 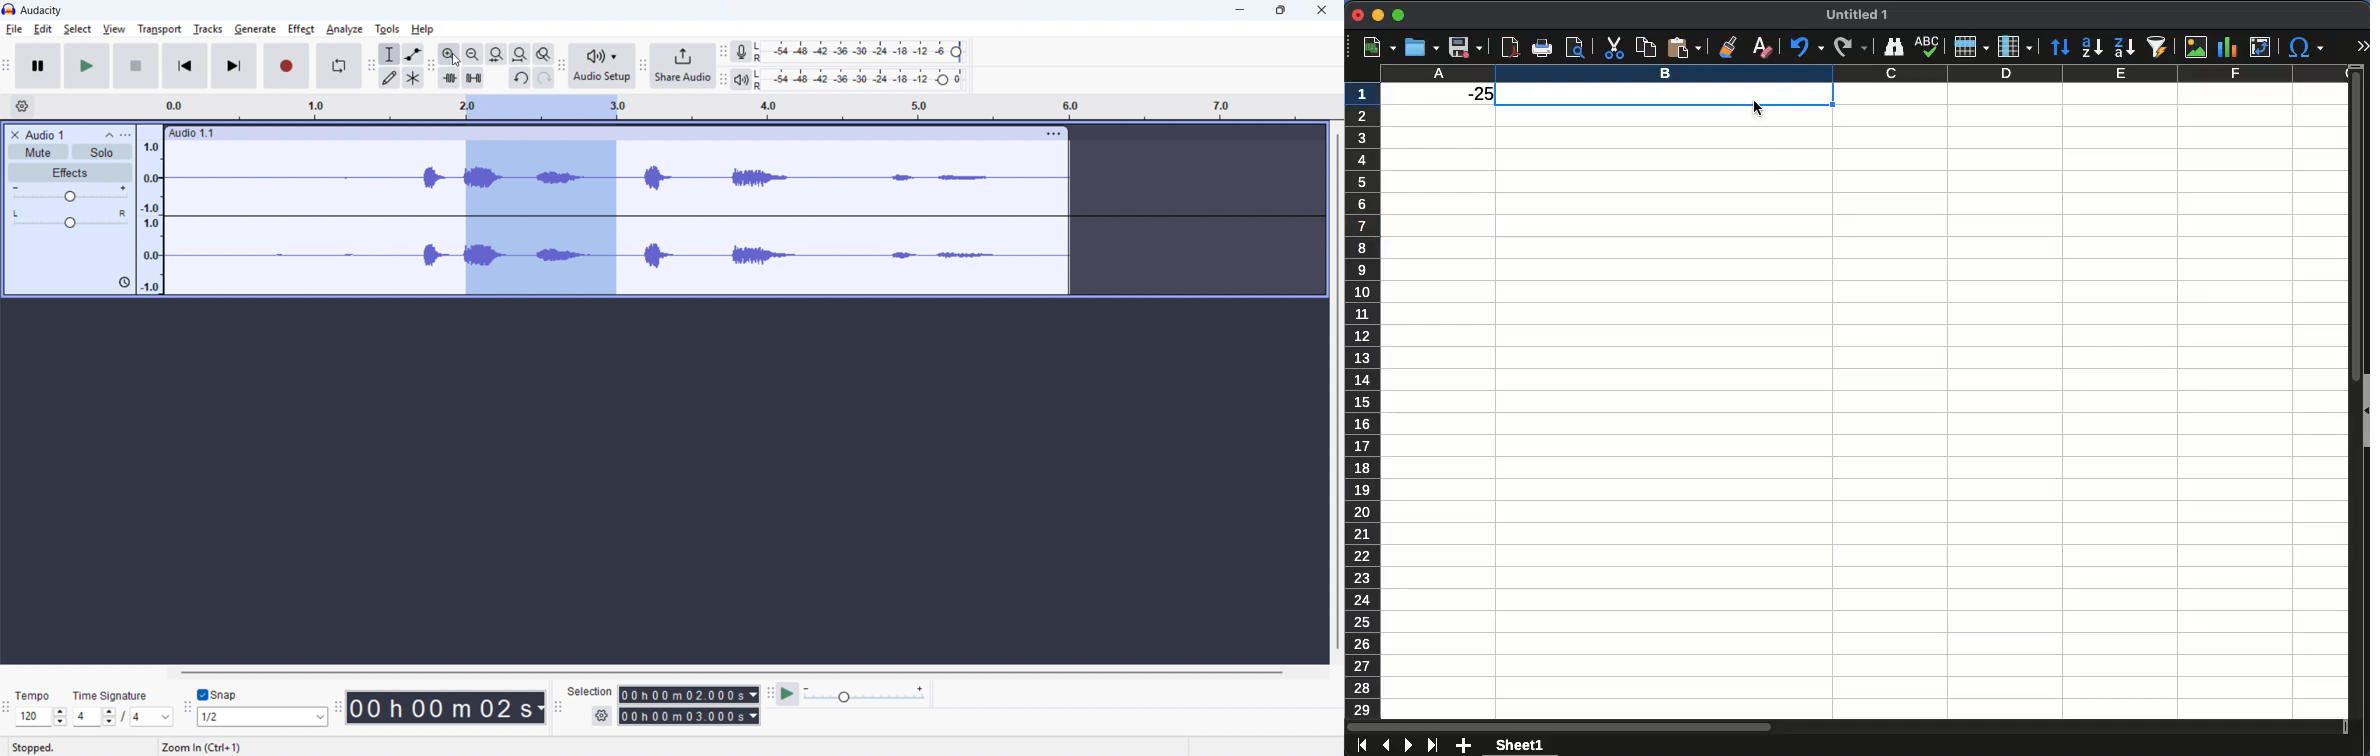 What do you see at coordinates (1363, 397) in the screenshot?
I see `rows` at bounding box center [1363, 397].